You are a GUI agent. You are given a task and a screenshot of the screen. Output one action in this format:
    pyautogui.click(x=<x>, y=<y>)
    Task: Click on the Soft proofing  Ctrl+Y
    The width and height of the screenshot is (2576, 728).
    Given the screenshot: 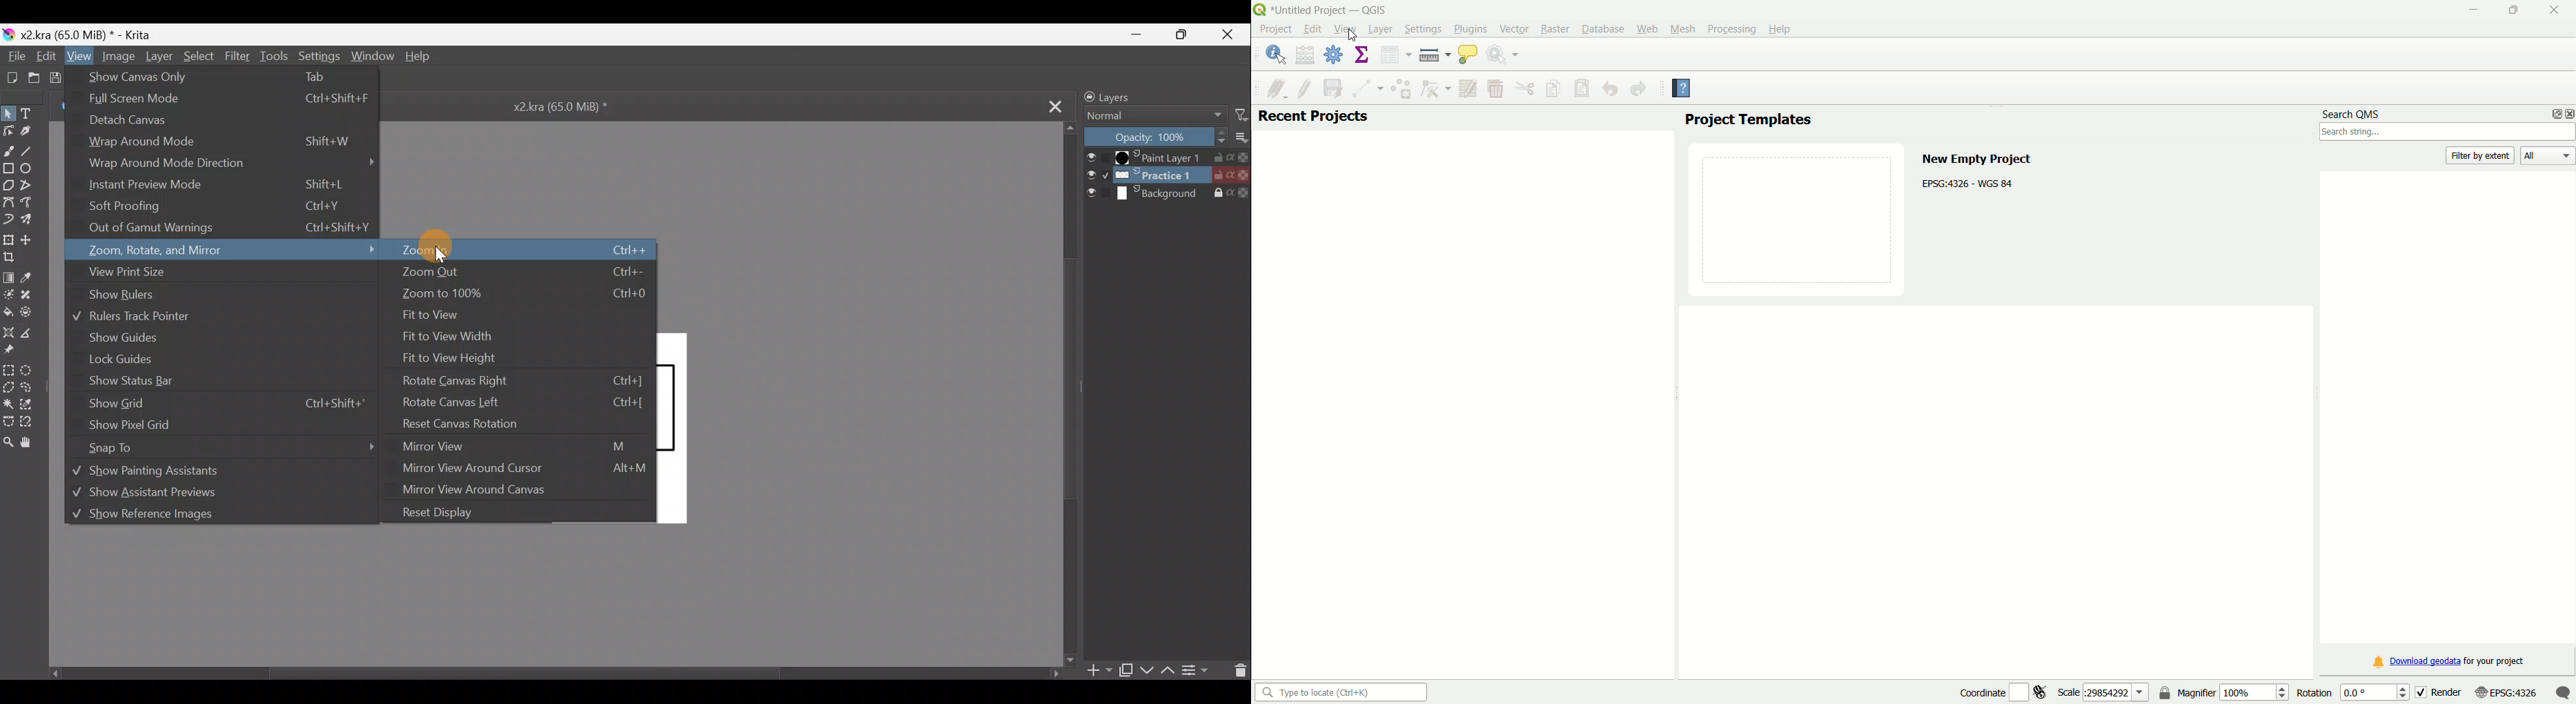 What is the action you would take?
    pyautogui.click(x=235, y=204)
    